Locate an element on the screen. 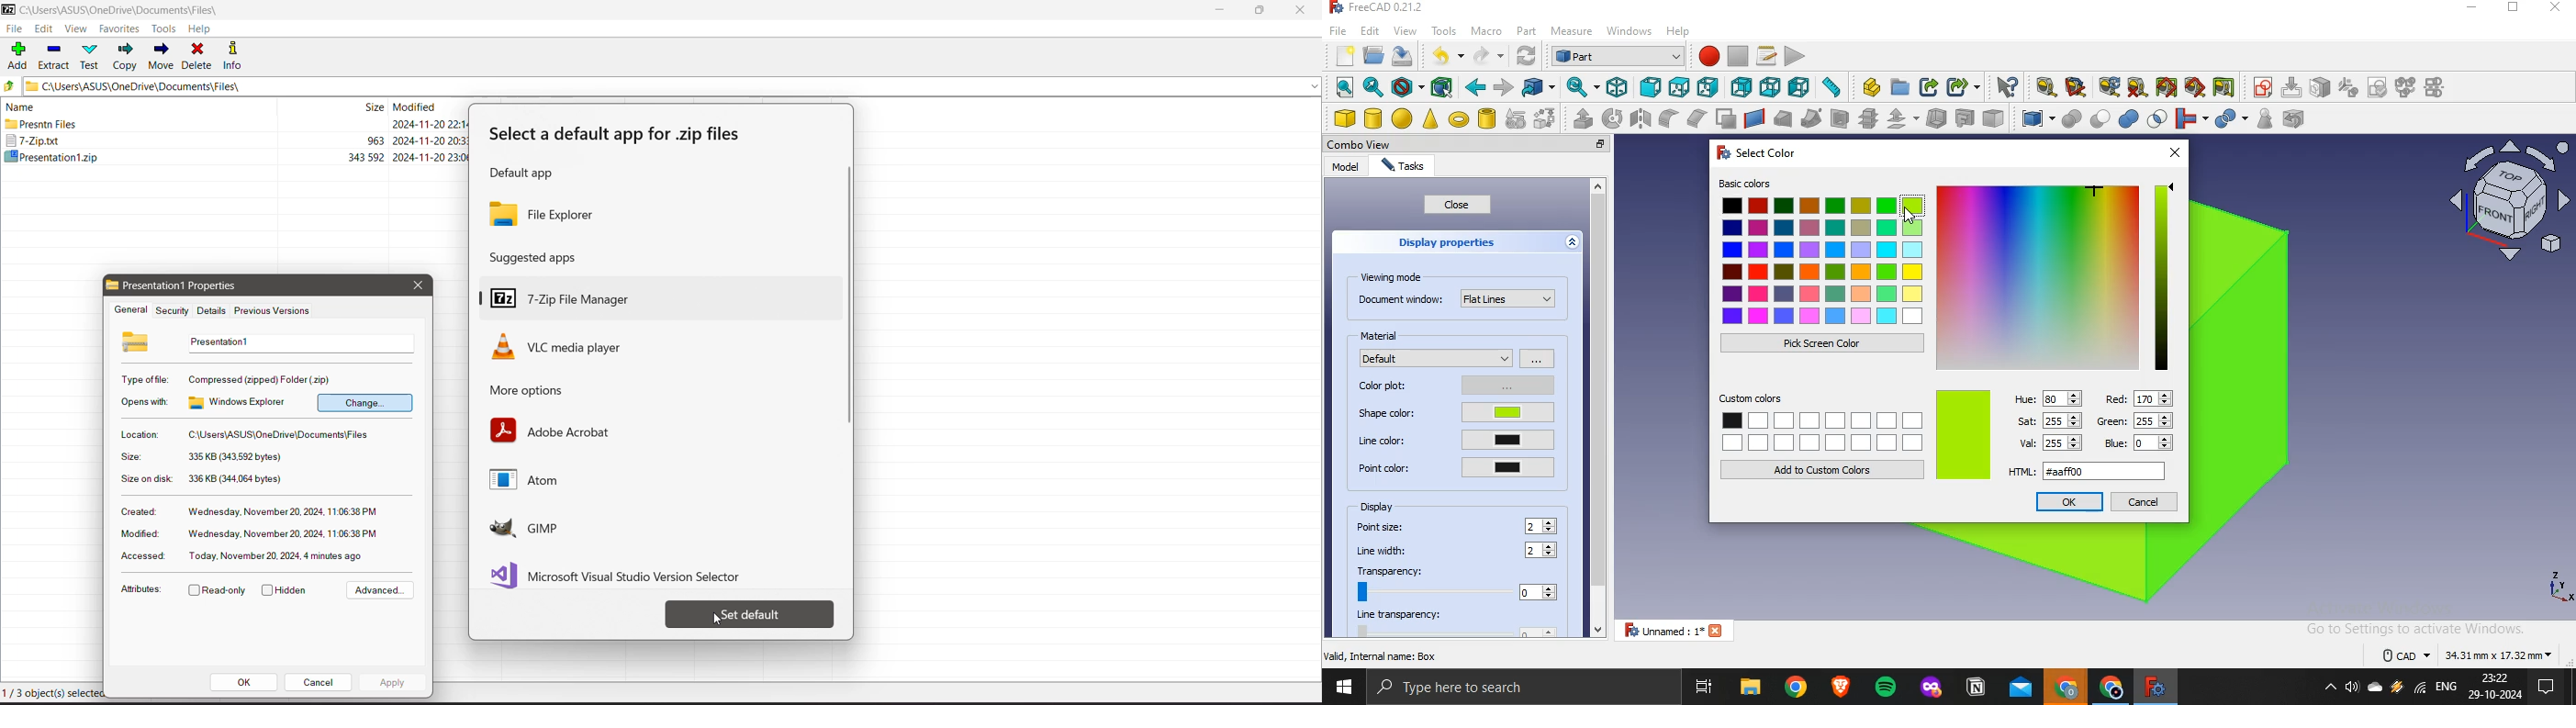 Image resolution: width=2576 pixels, height=728 pixels. axes icons is located at coordinates (2559, 586).